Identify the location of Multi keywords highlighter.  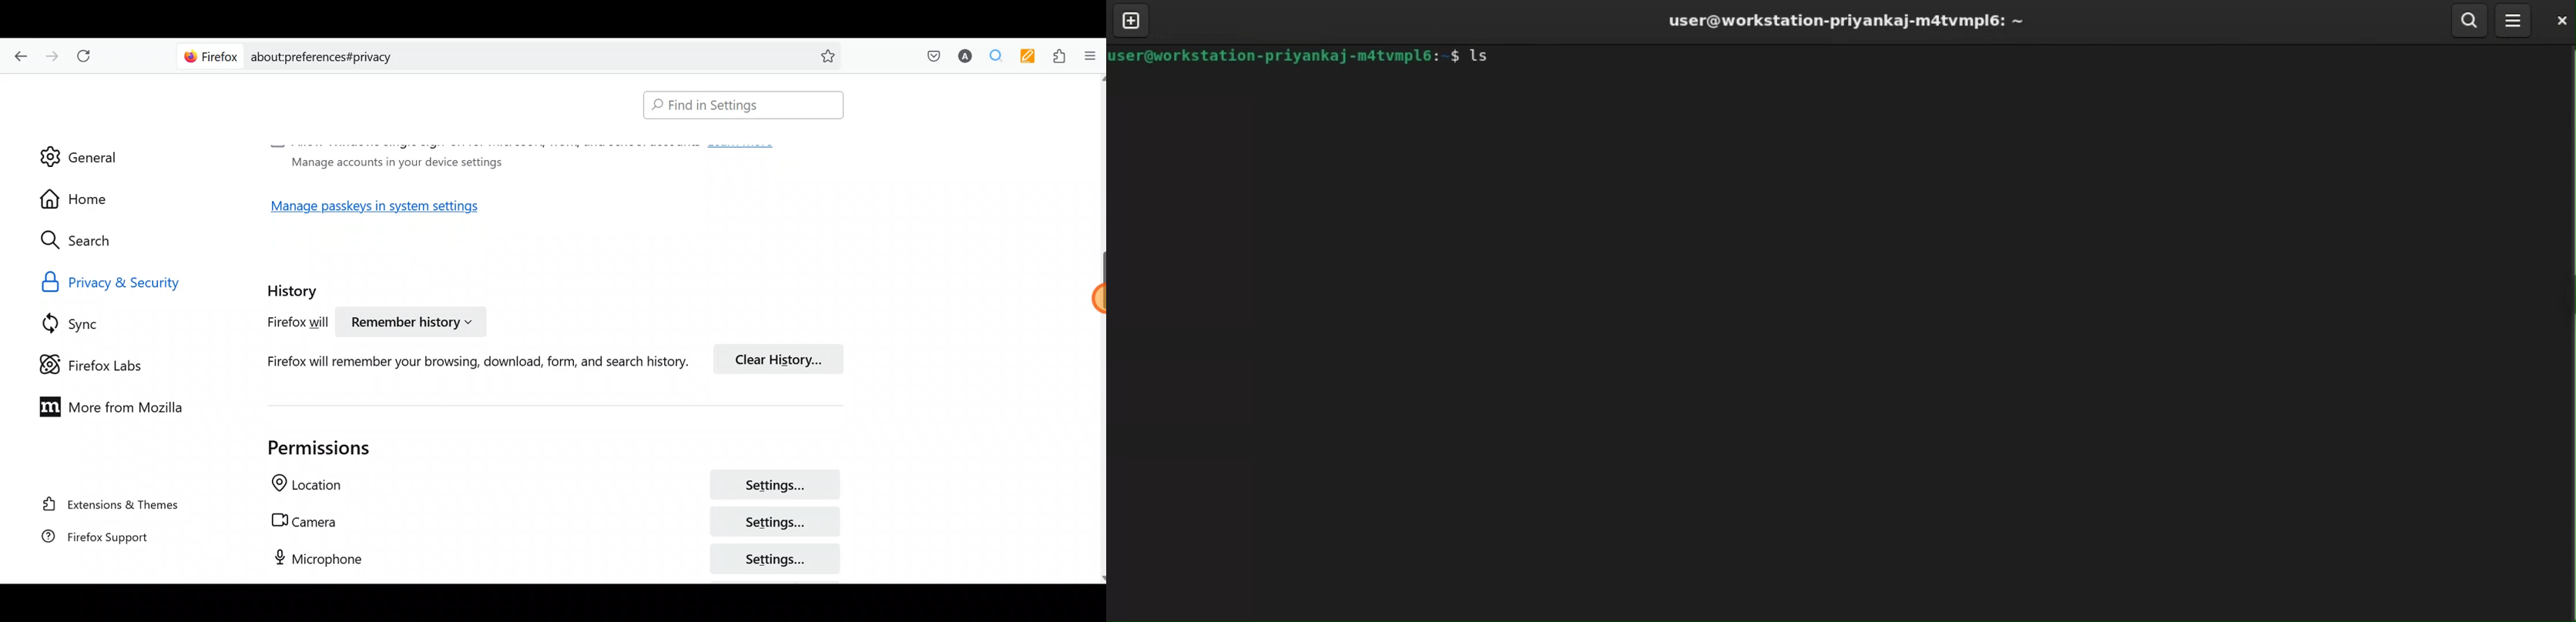
(1025, 58).